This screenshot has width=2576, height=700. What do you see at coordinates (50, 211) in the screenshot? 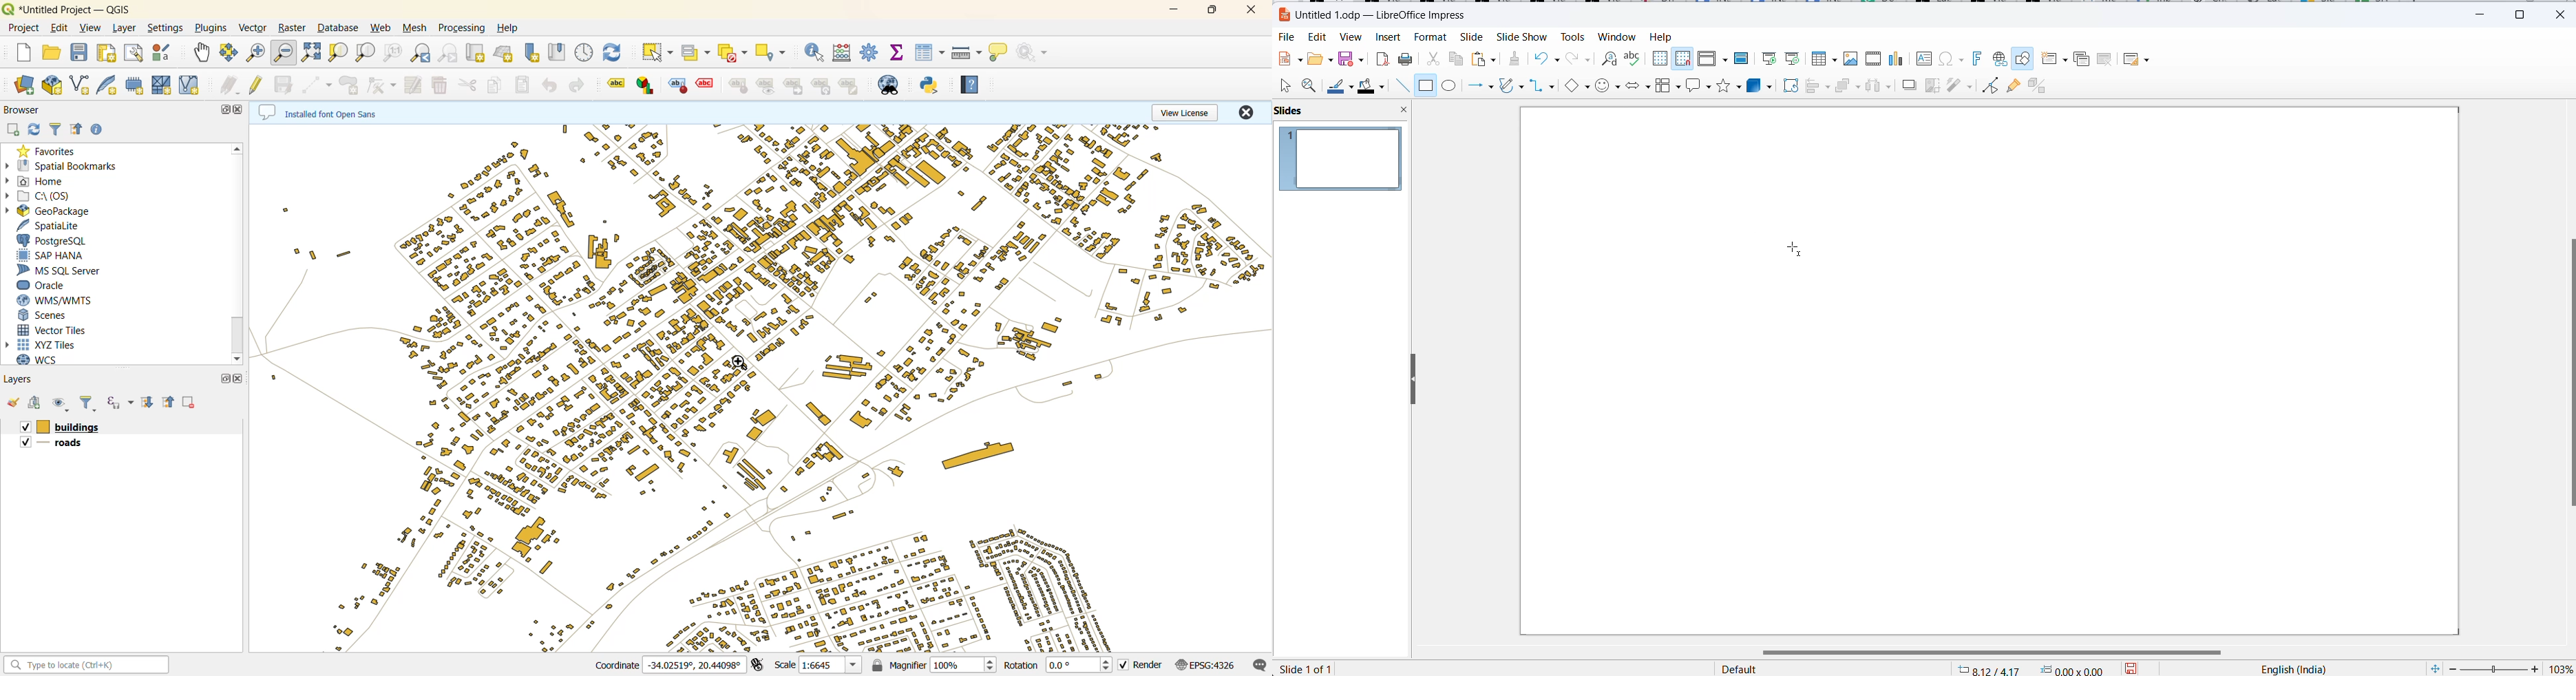
I see `geopackage` at bounding box center [50, 211].